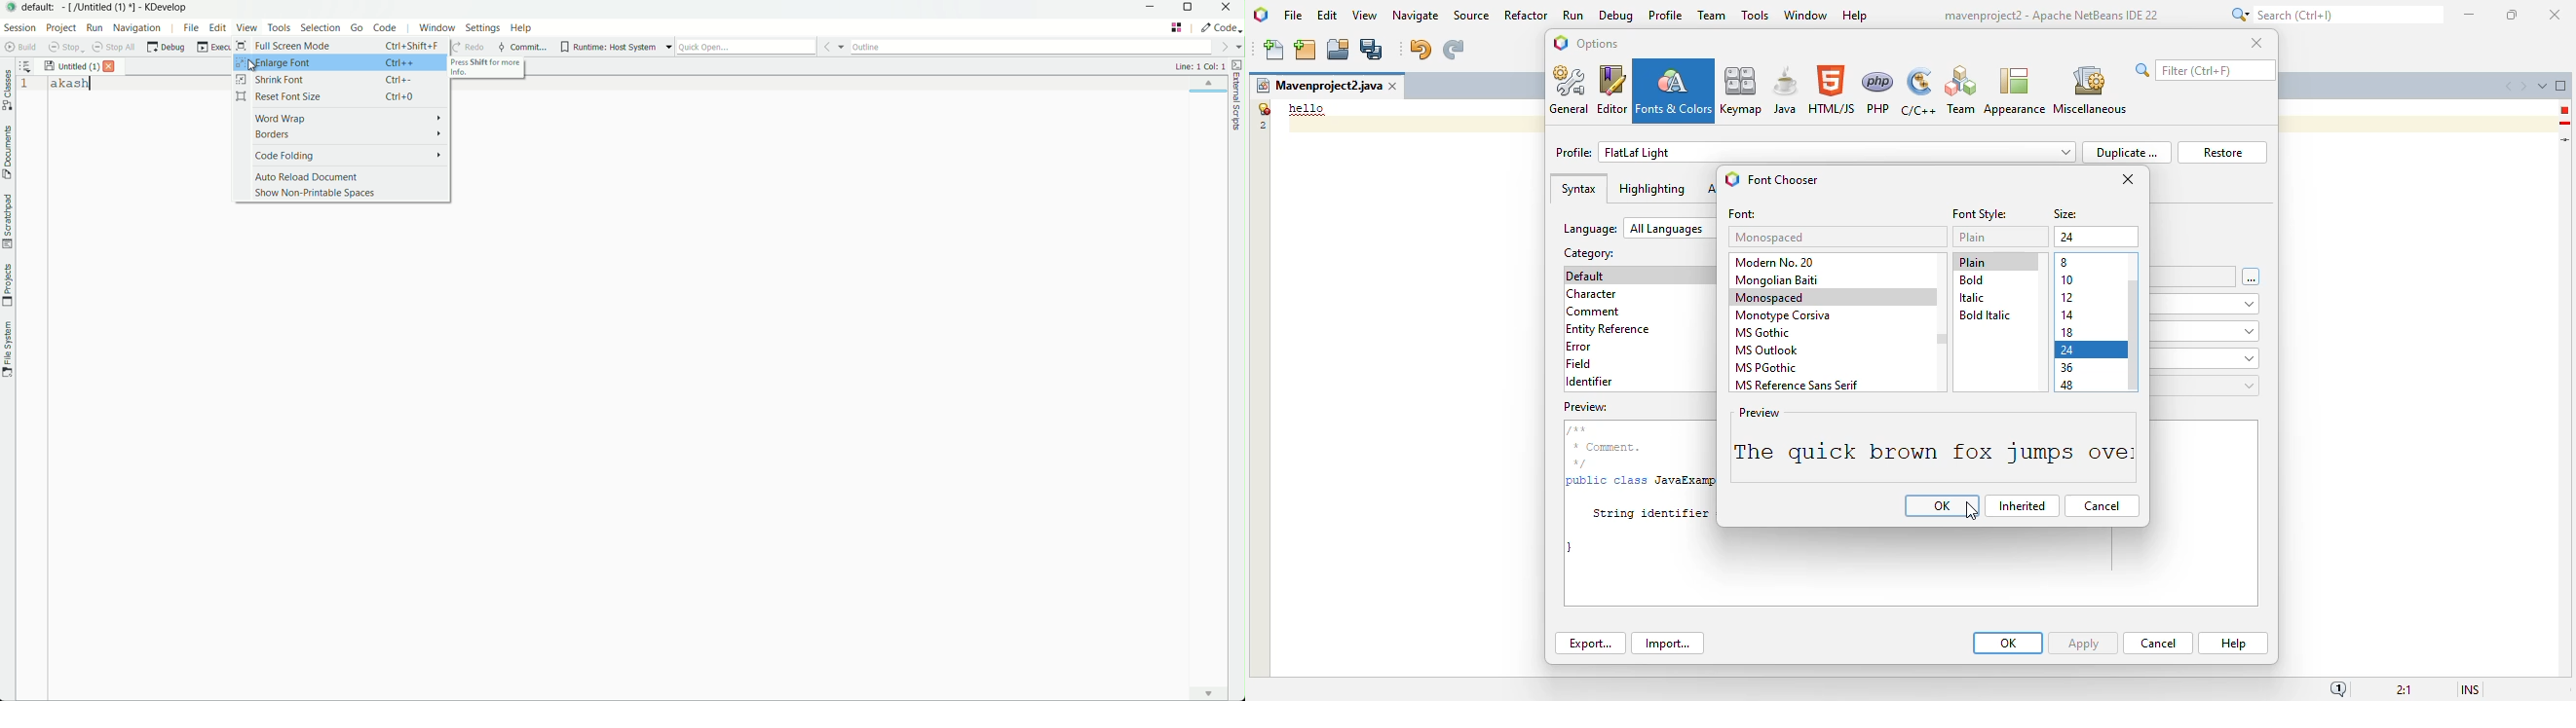 Image resolution: width=2576 pixels, height=728 pixels. Describe the element at coordinates (138, 29) in the screenshot. I see `navigation` at that location.